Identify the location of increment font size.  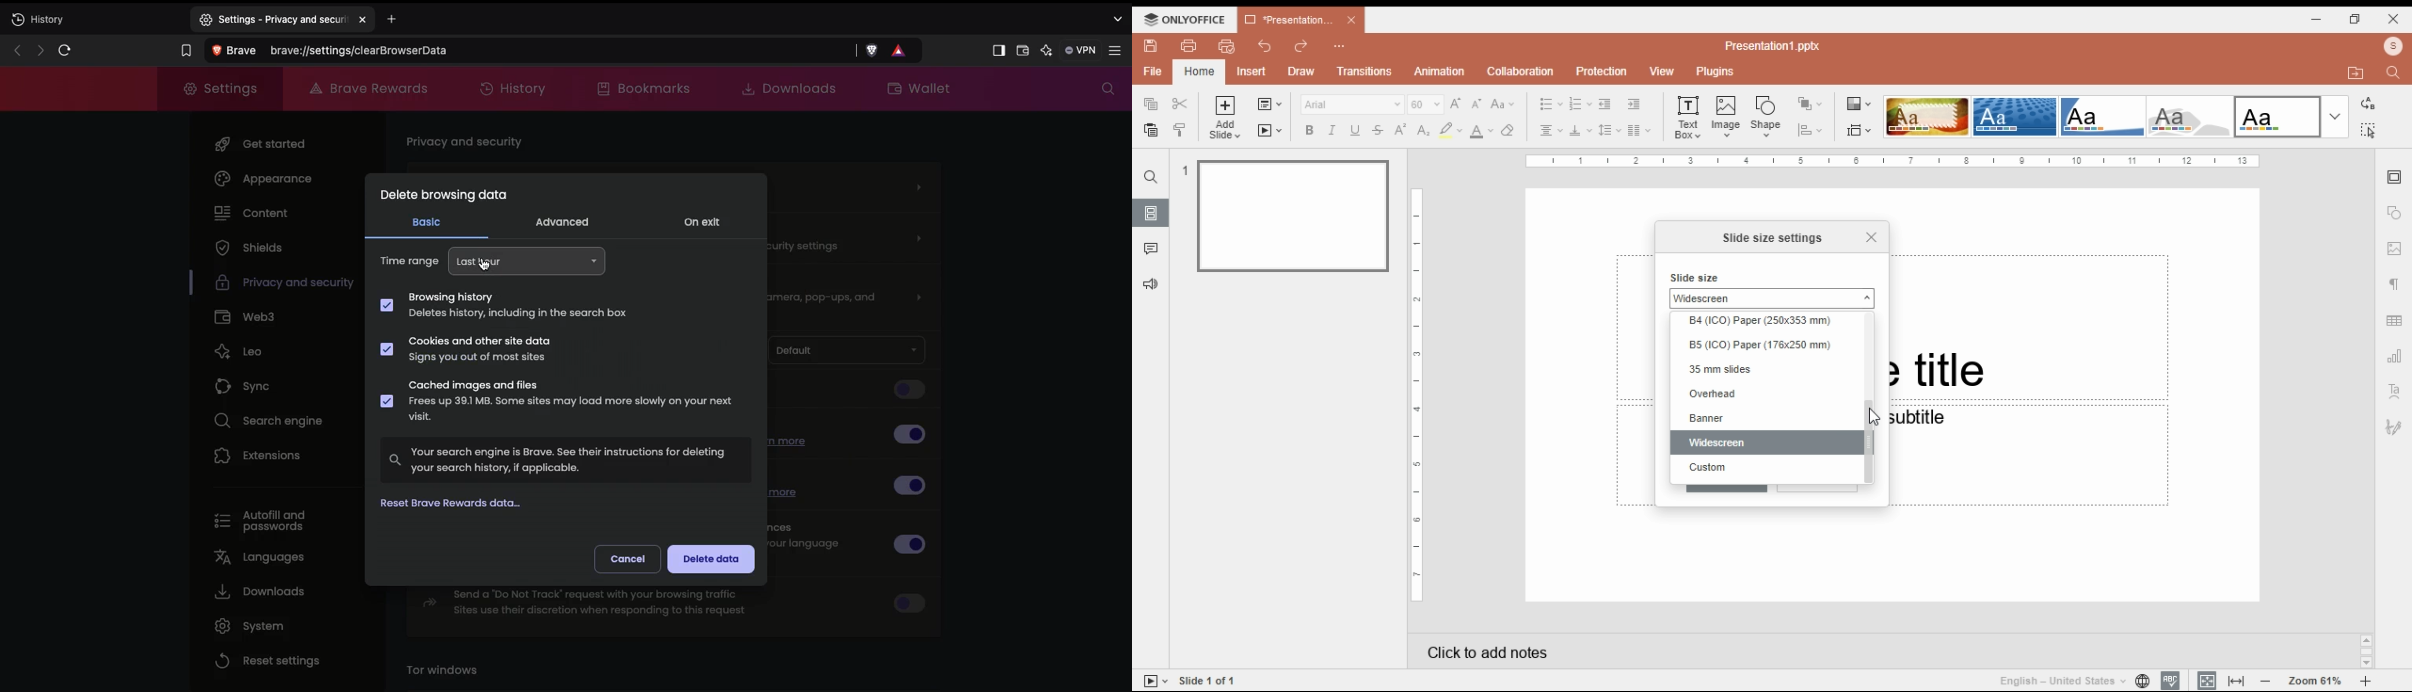
(1455, 103).